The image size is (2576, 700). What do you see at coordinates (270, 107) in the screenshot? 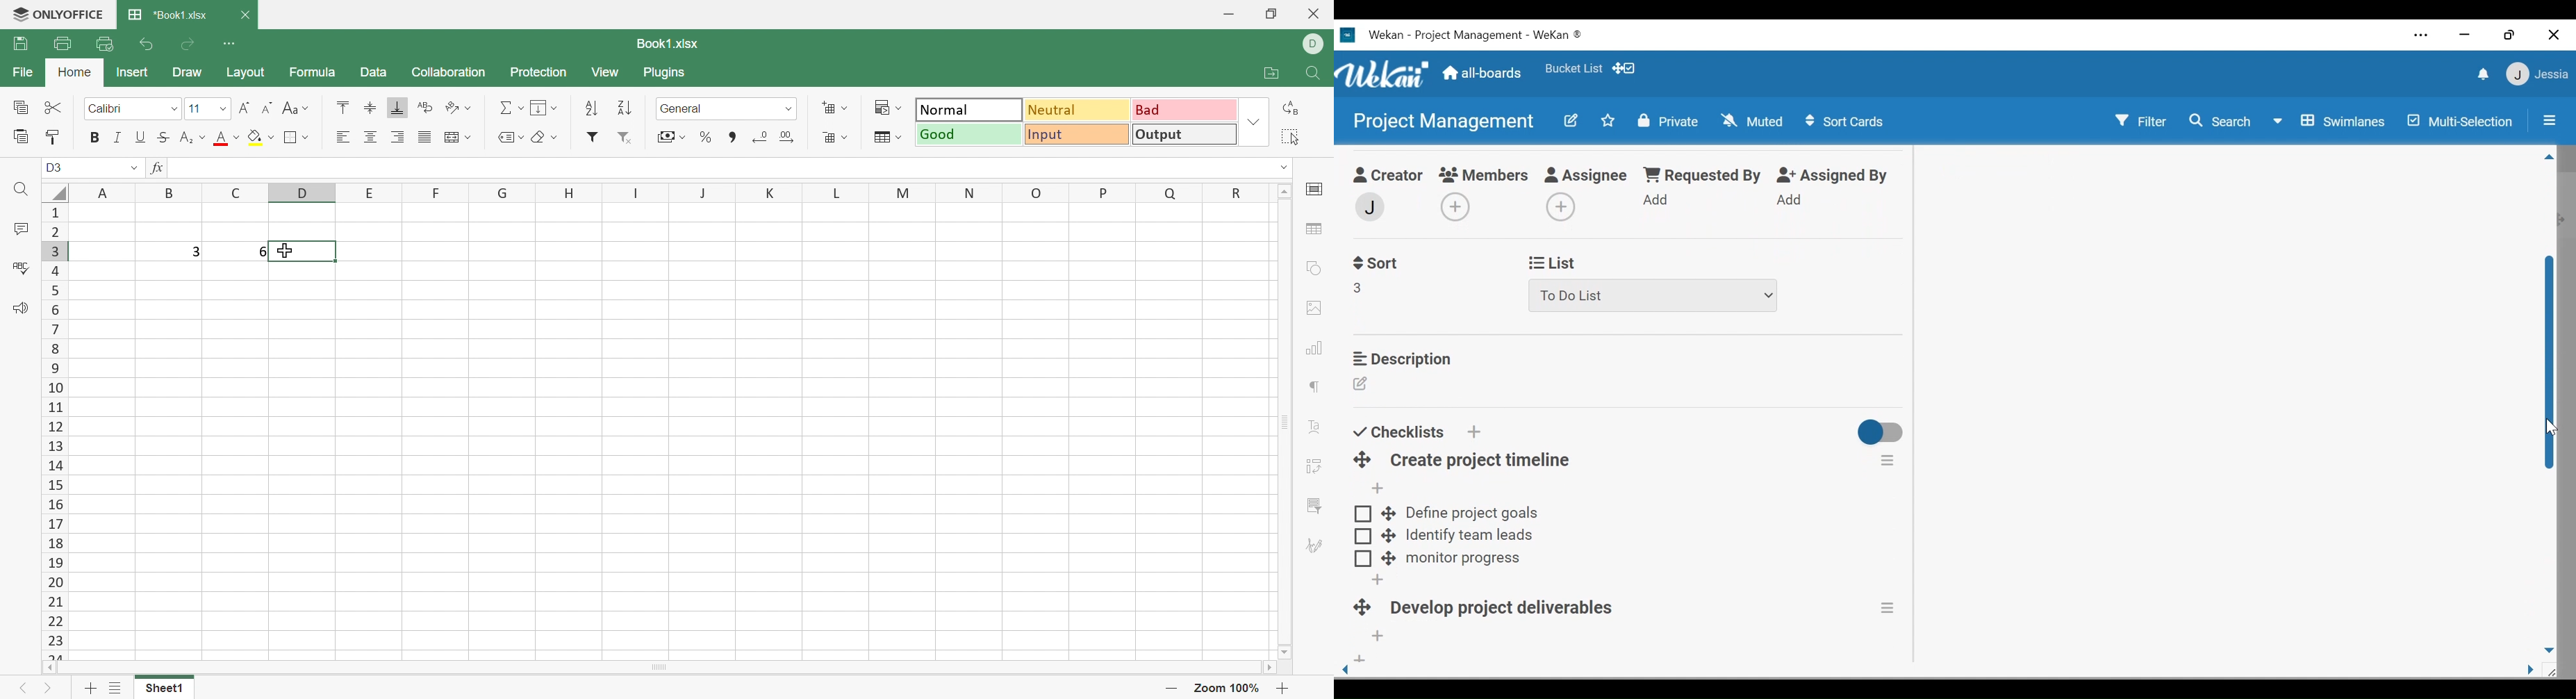
I see `Decrement font size` at bounding box center [270, 107].